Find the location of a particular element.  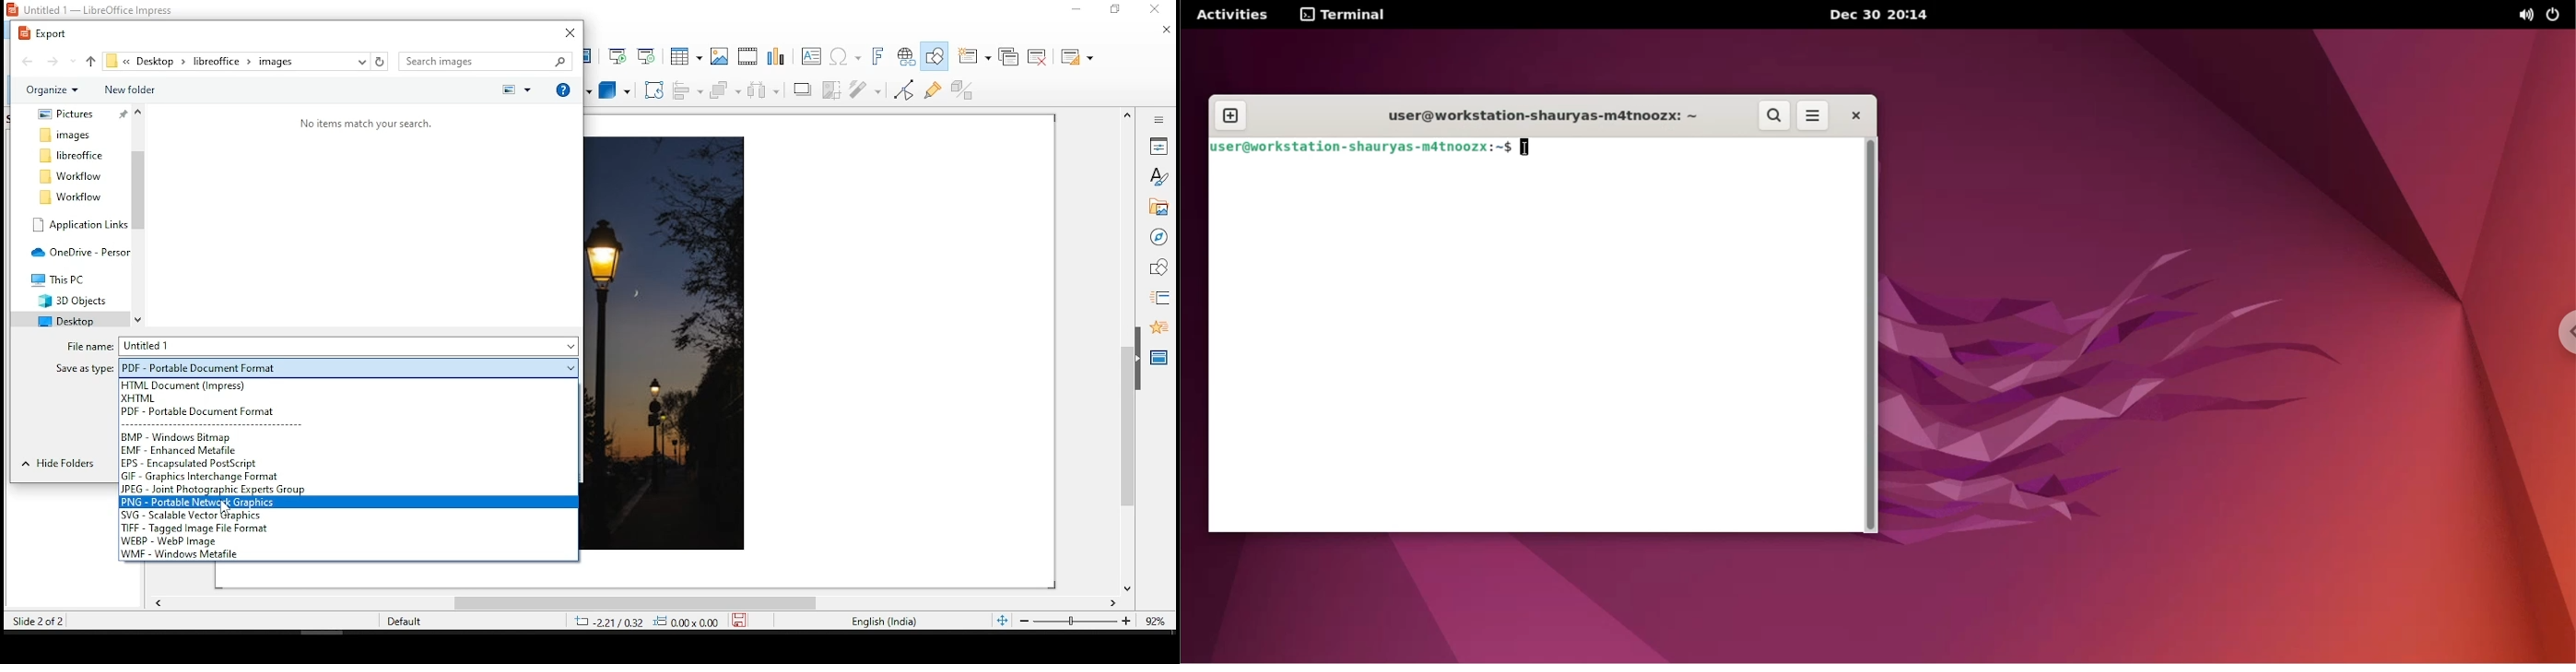

pdf is located at coordinates (200, 412).